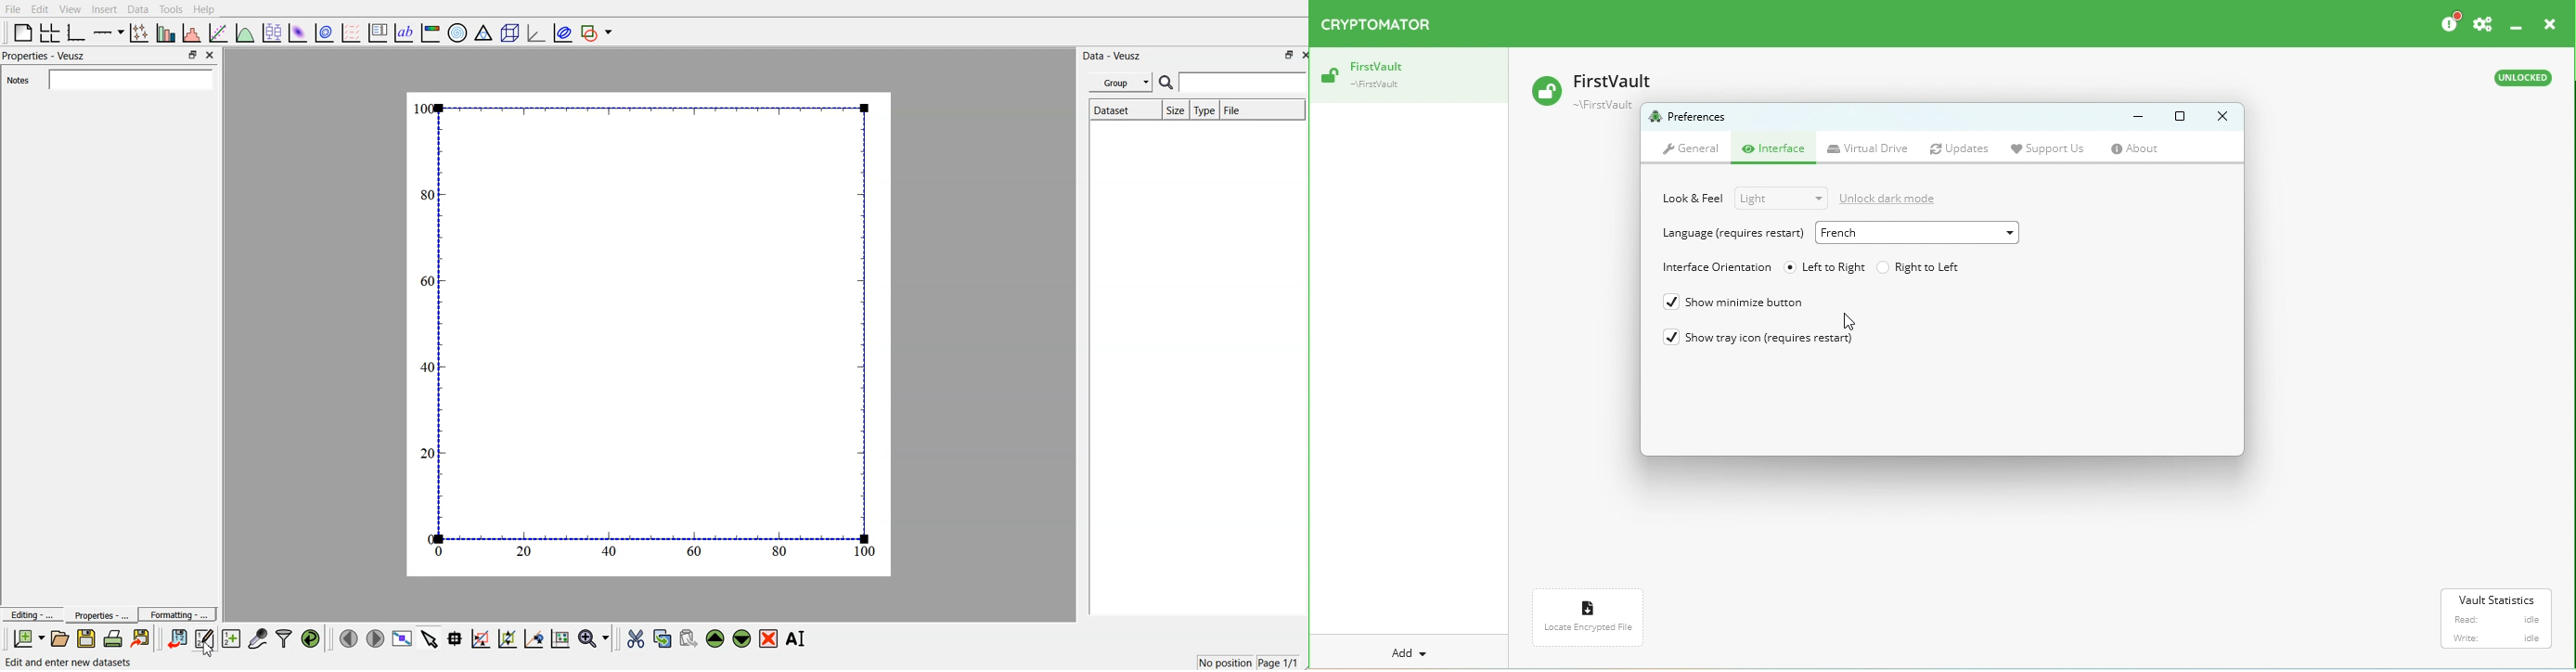  I want to click on Drop down menu, so click(1780, 199).